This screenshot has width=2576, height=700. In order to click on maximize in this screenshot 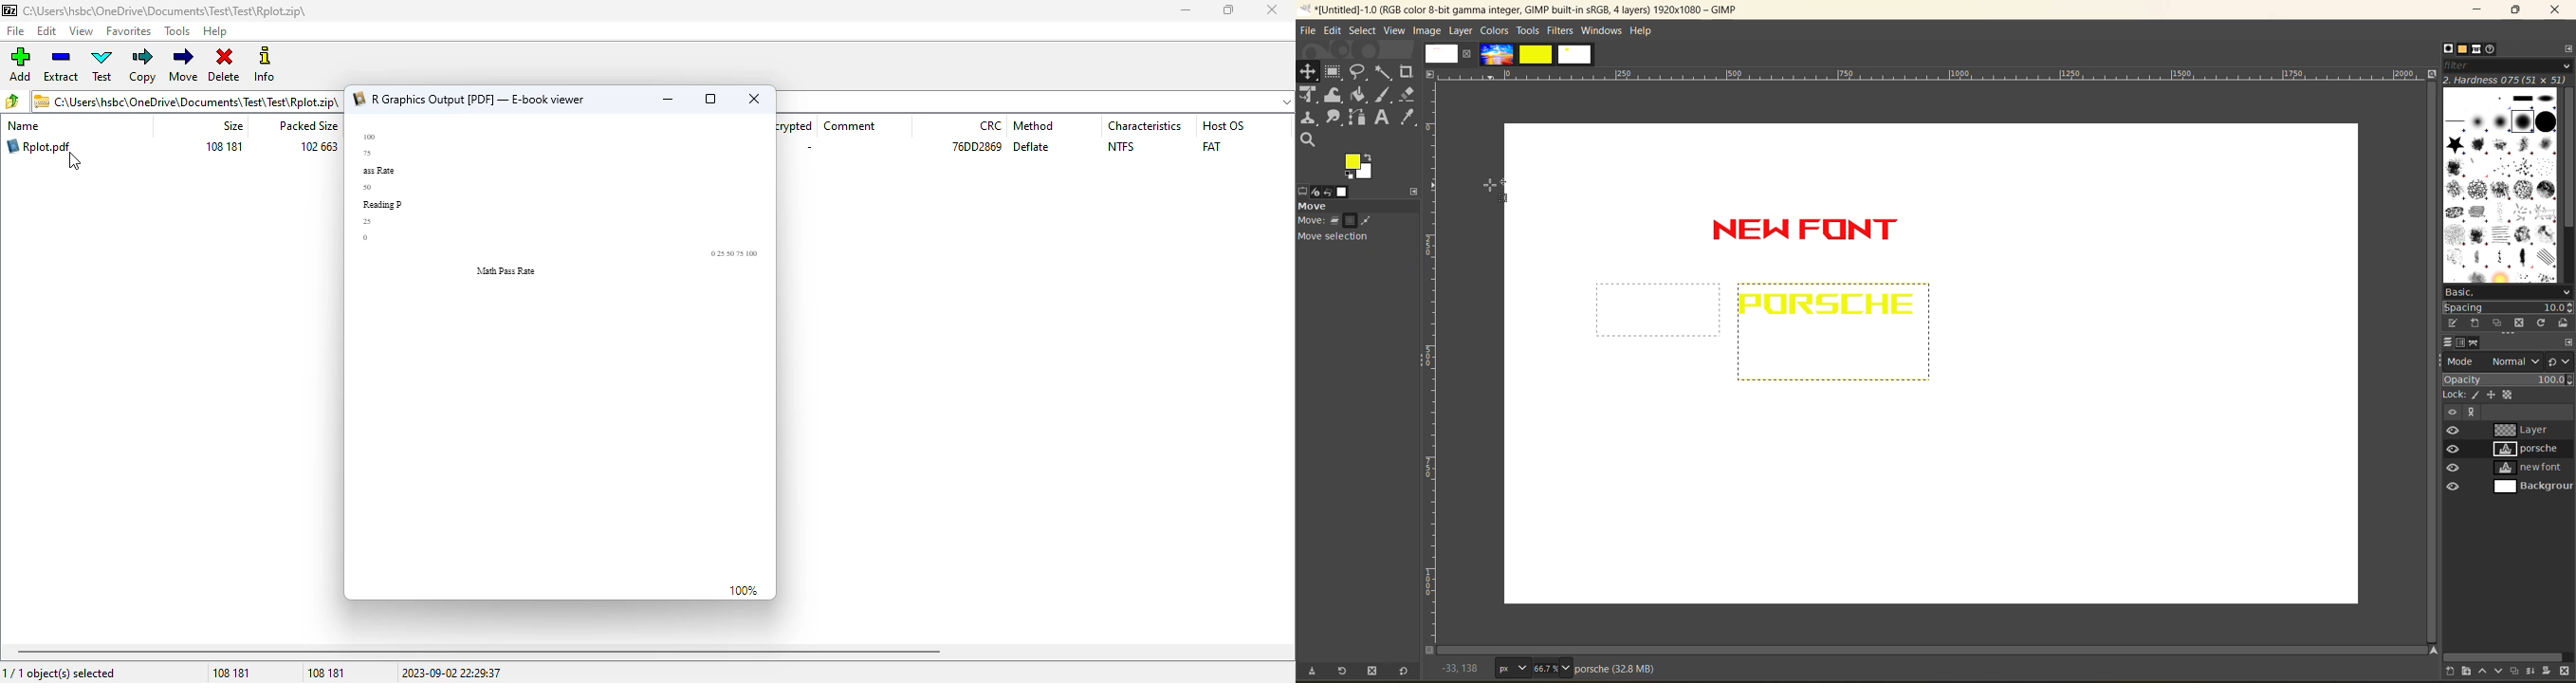, I will do `click(711, 99)`.